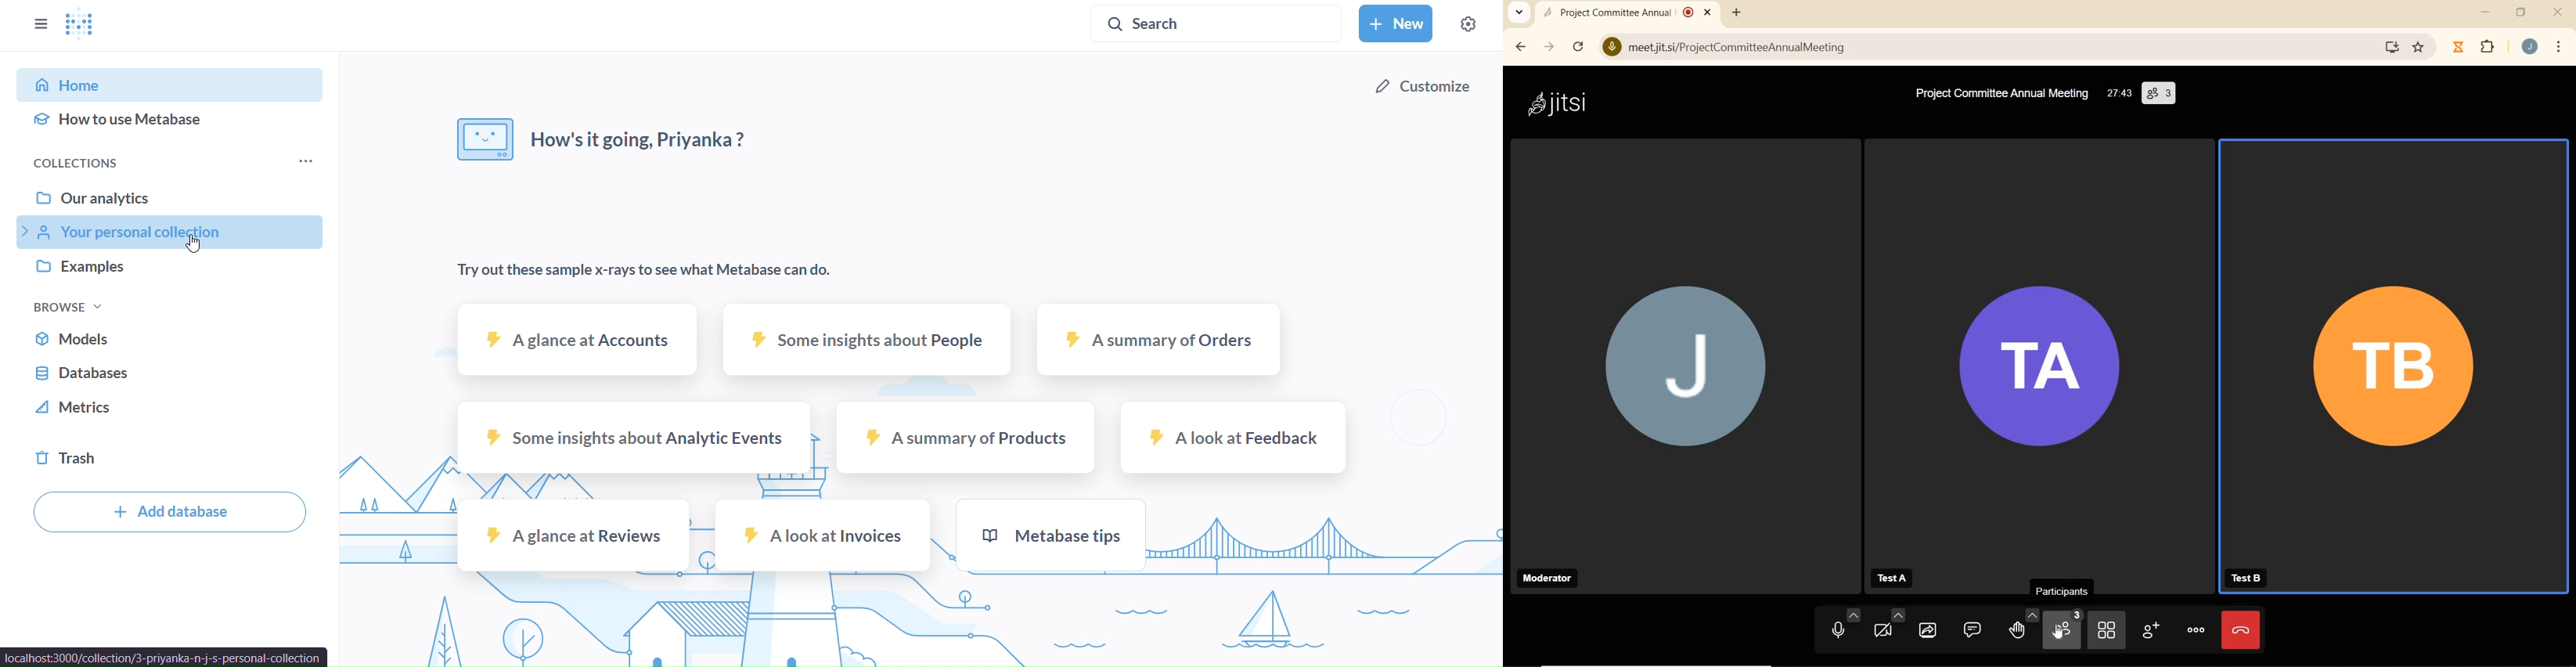 This screenshot has height=672, width=2576. What do you see at coordinates (869, 341) in the screenshot?
I see `some insights about people` at bounding box center [869, 341].